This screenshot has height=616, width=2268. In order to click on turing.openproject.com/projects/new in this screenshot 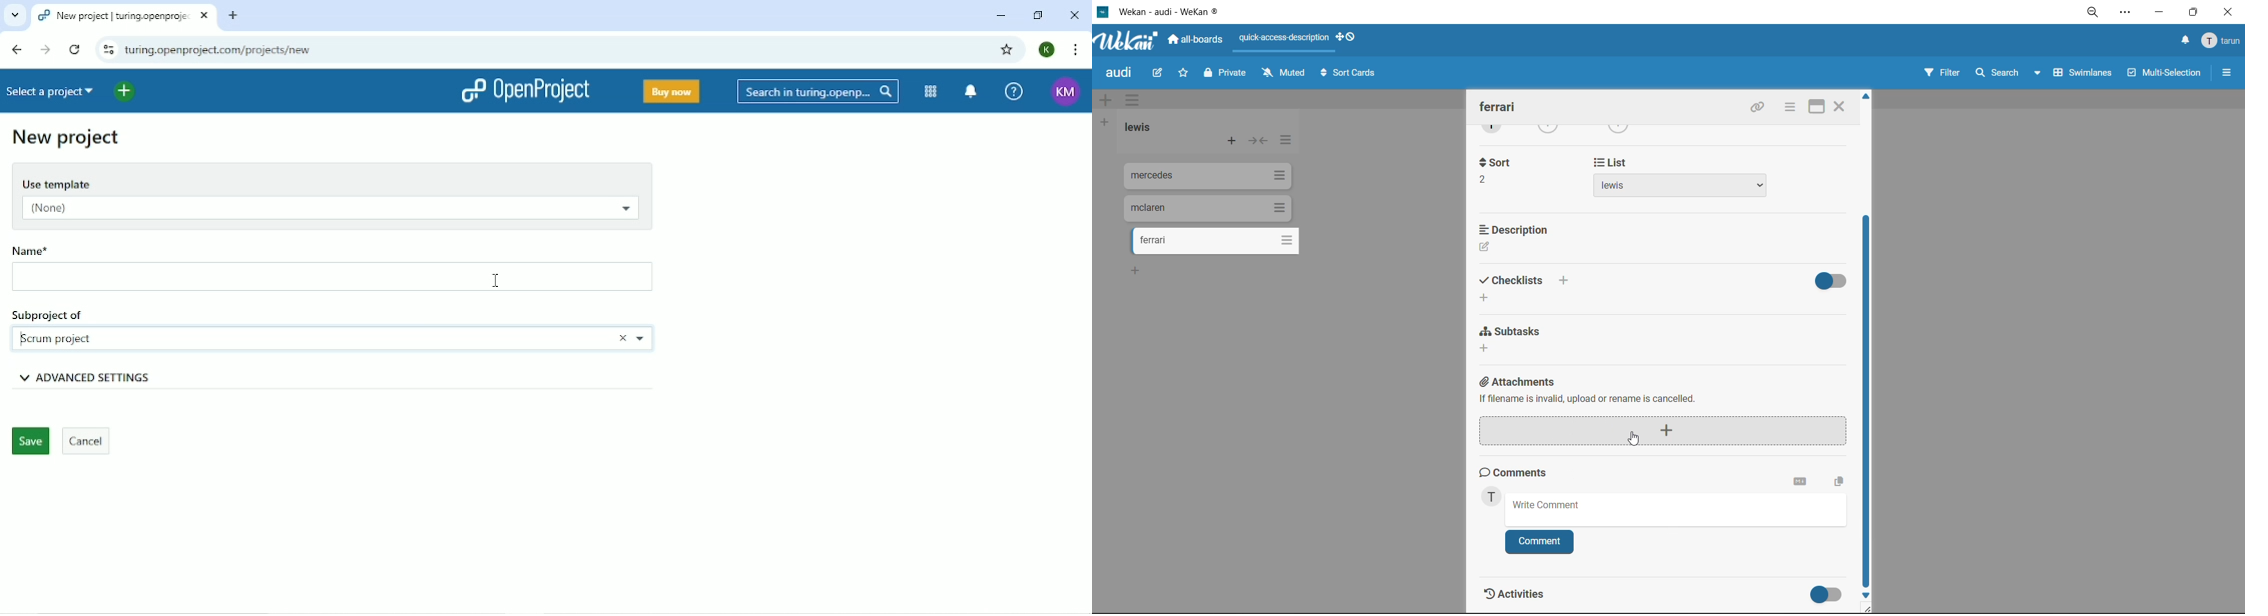, I will do `click(248, 49)`.